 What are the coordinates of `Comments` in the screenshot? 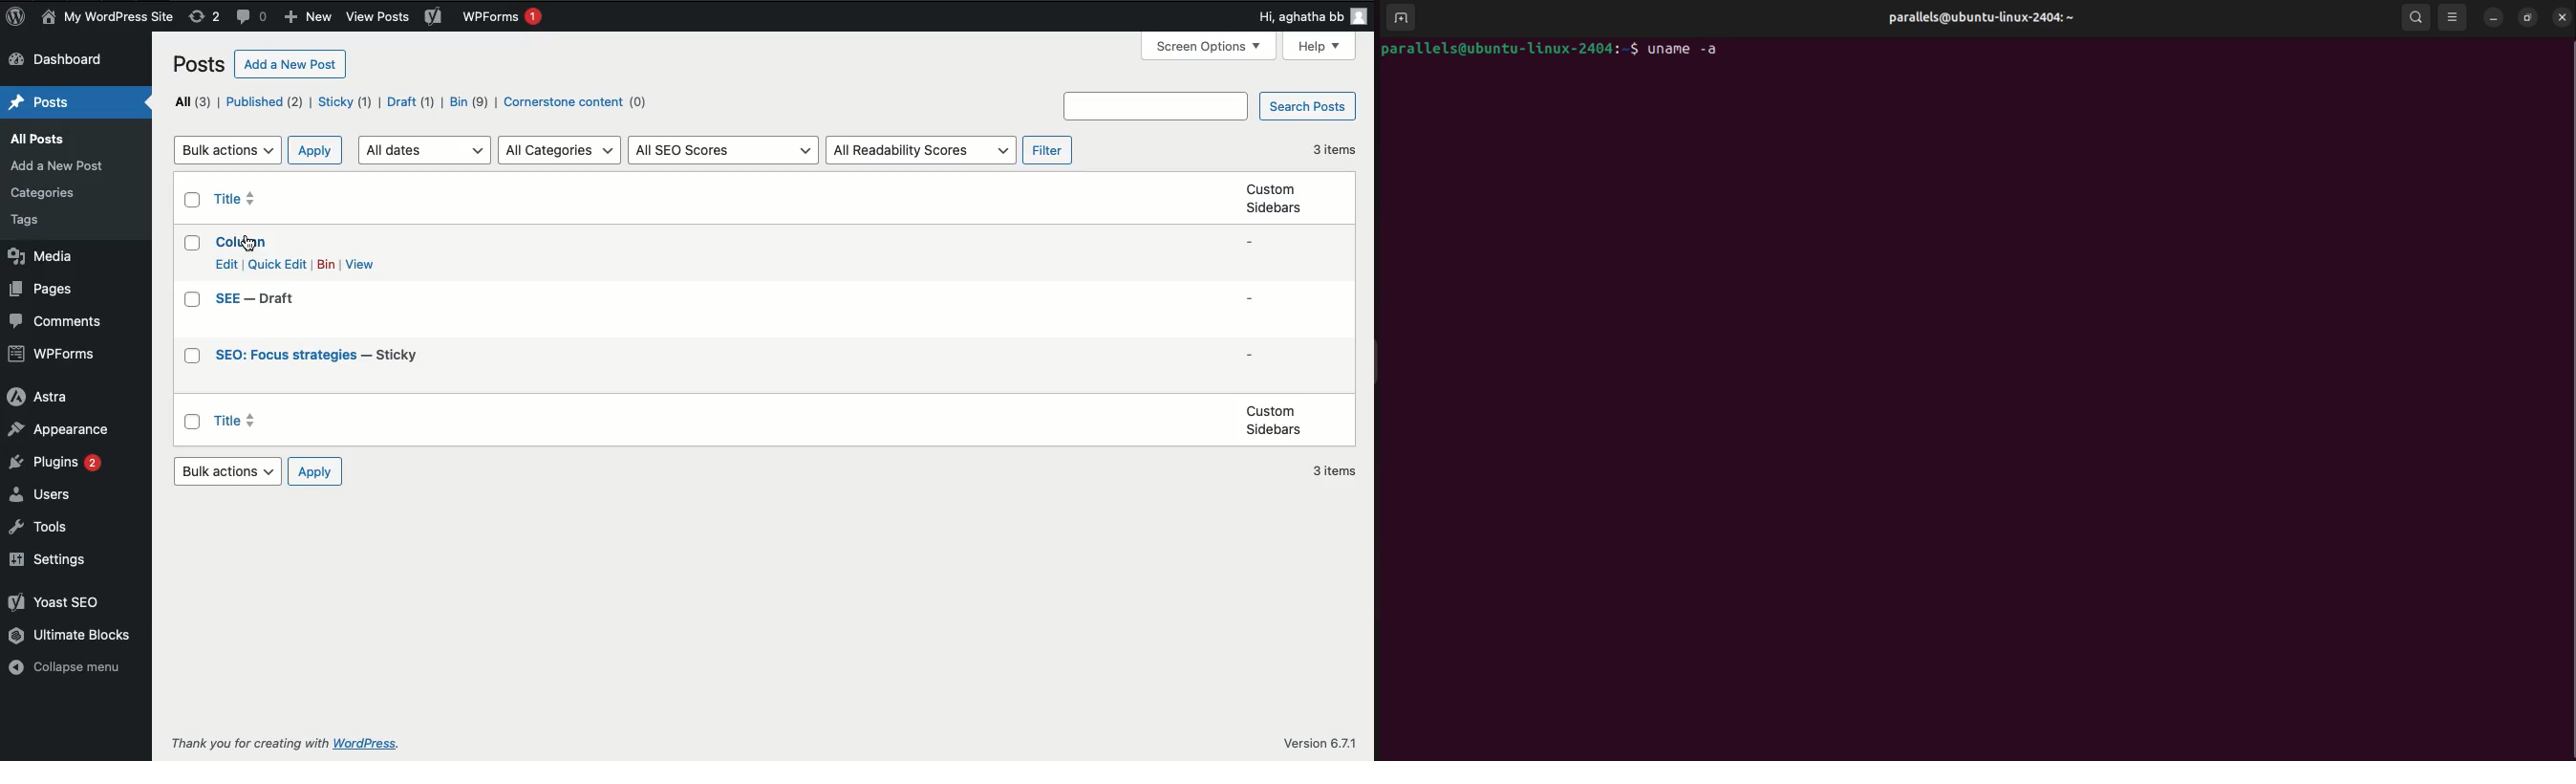 It's located at (61, 321).